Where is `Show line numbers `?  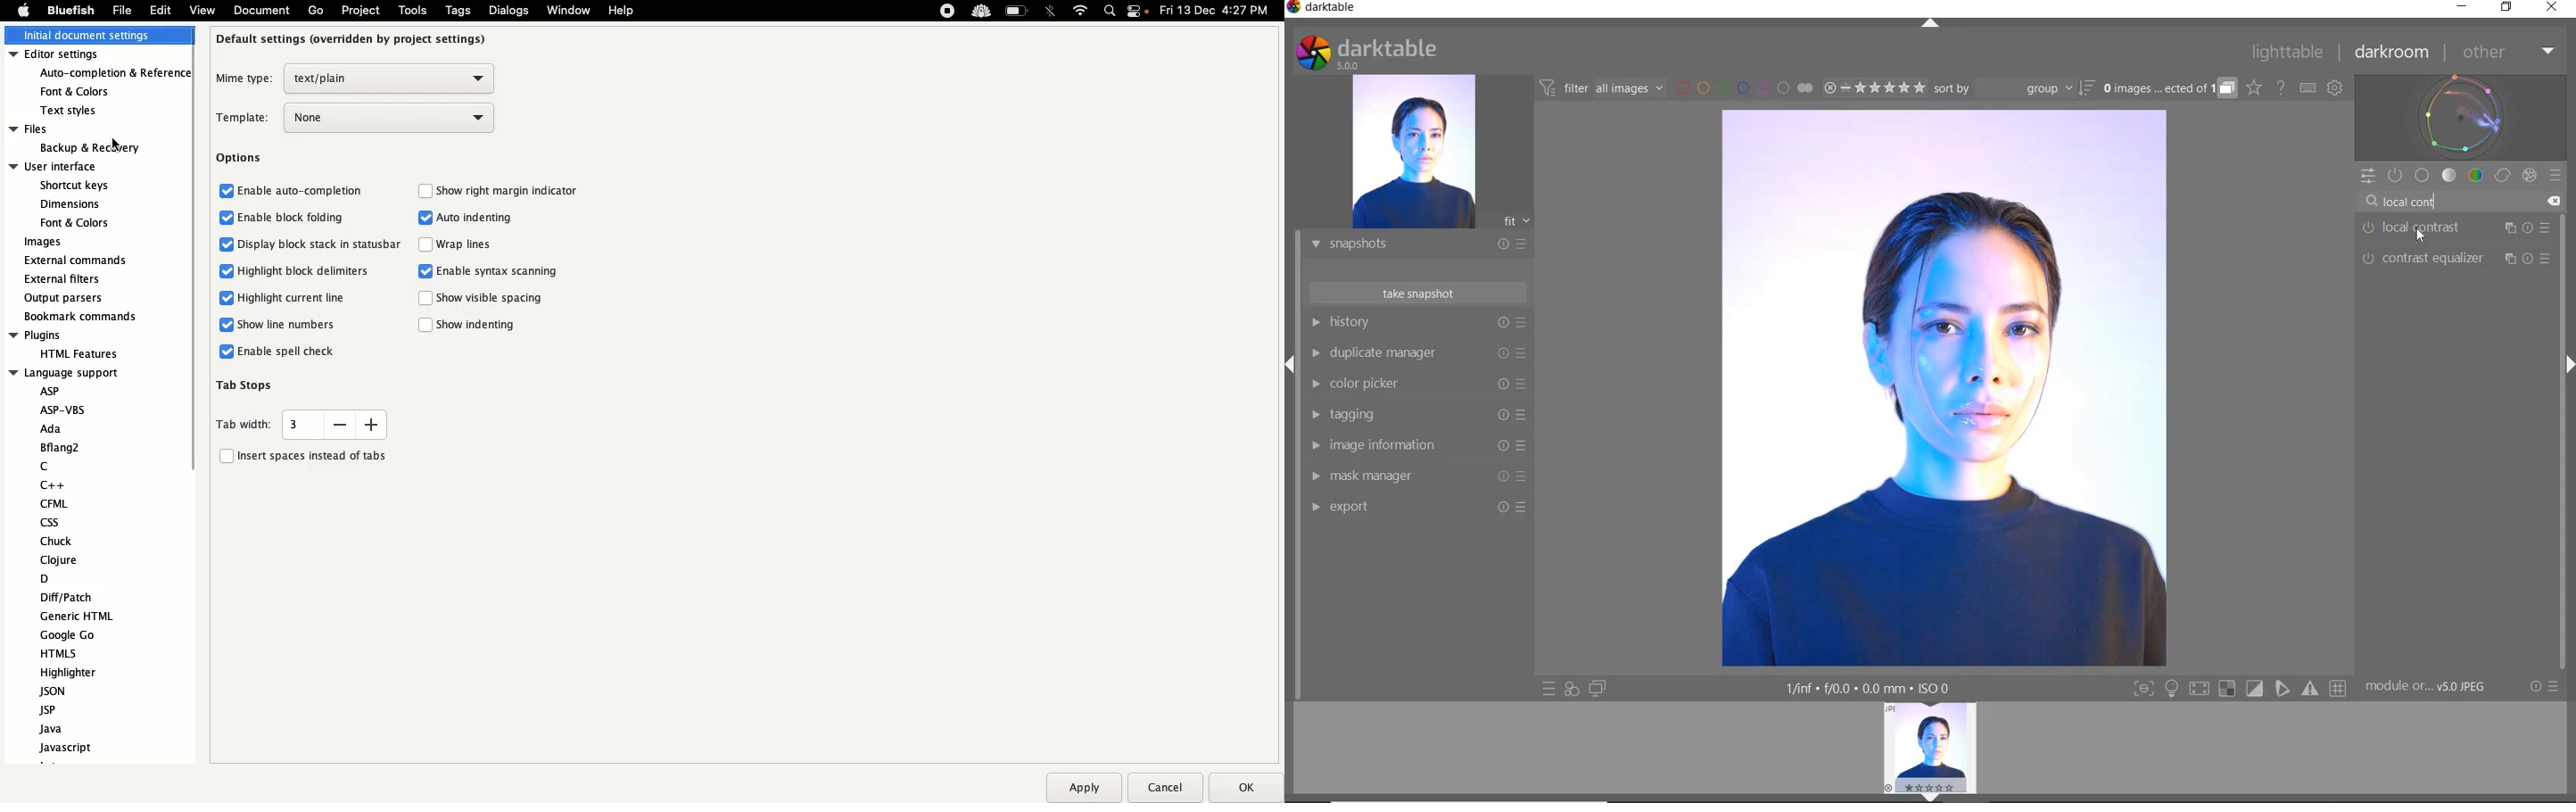
Show line numbers  is located at coordinates (277, 324).